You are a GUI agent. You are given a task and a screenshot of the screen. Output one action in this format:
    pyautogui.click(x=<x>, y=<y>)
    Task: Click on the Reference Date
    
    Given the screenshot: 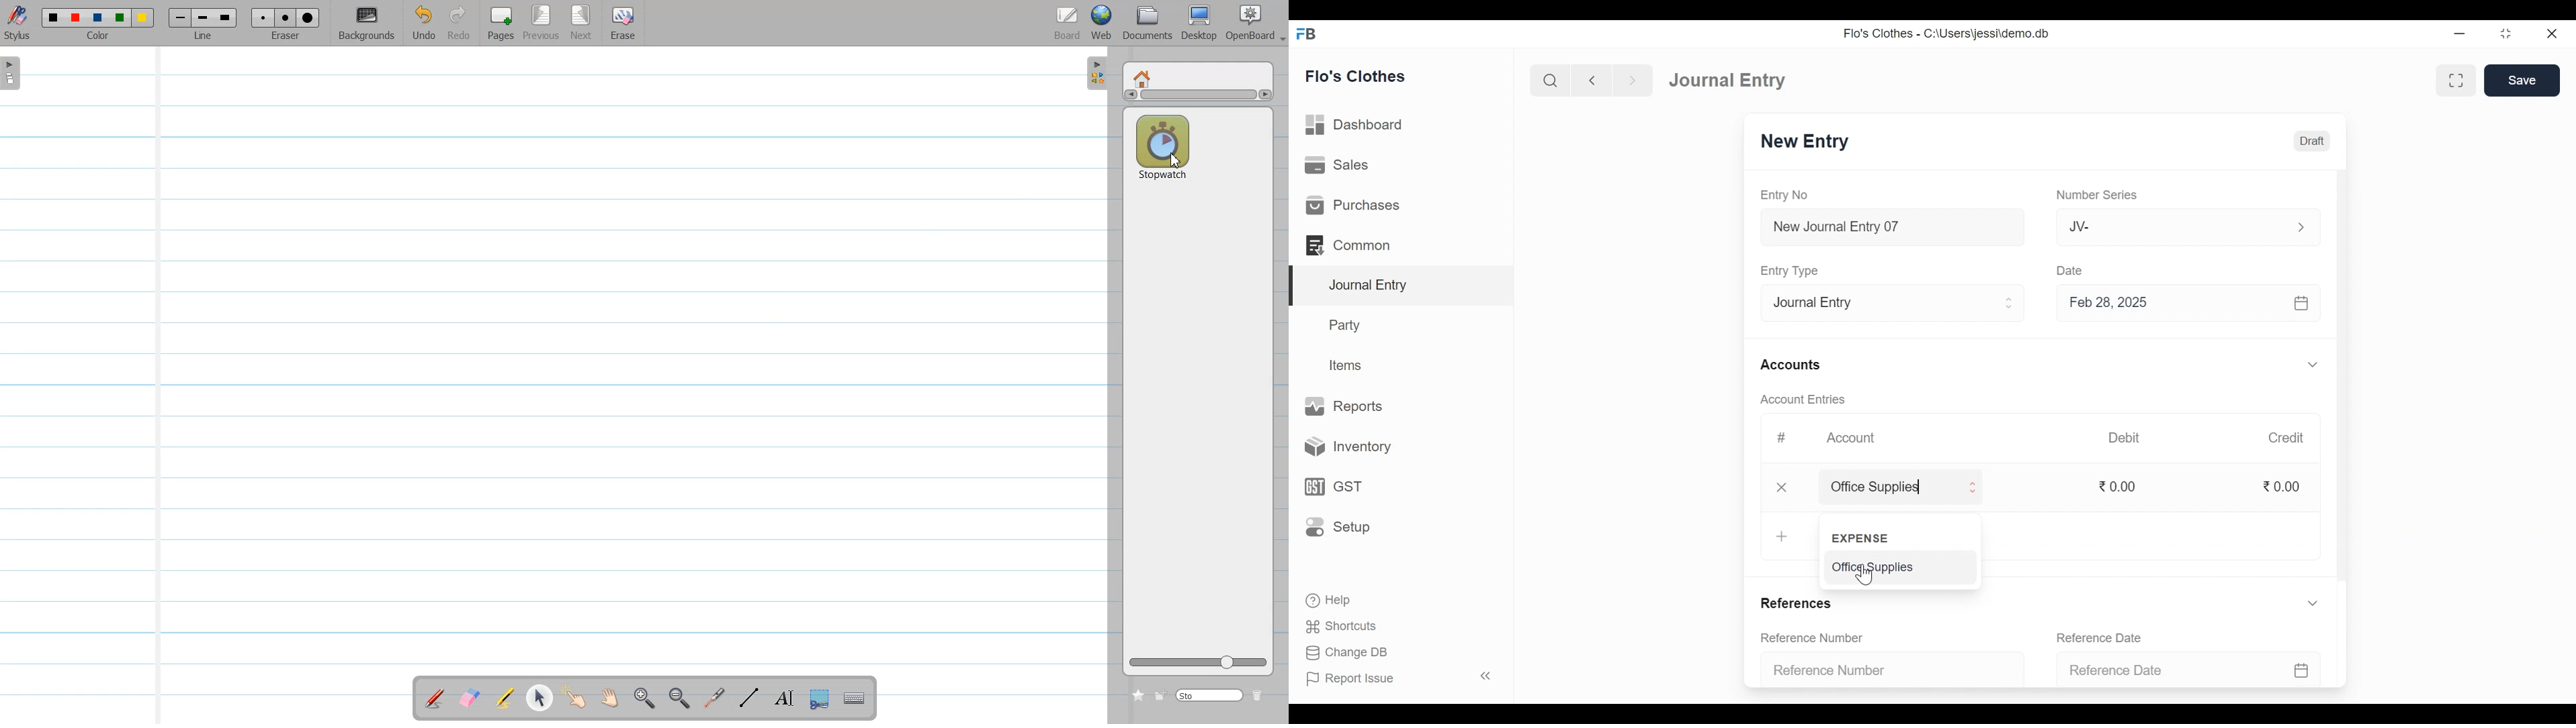 What is the action you would take?
    pyautogui.click(x=2099, y=637)
    